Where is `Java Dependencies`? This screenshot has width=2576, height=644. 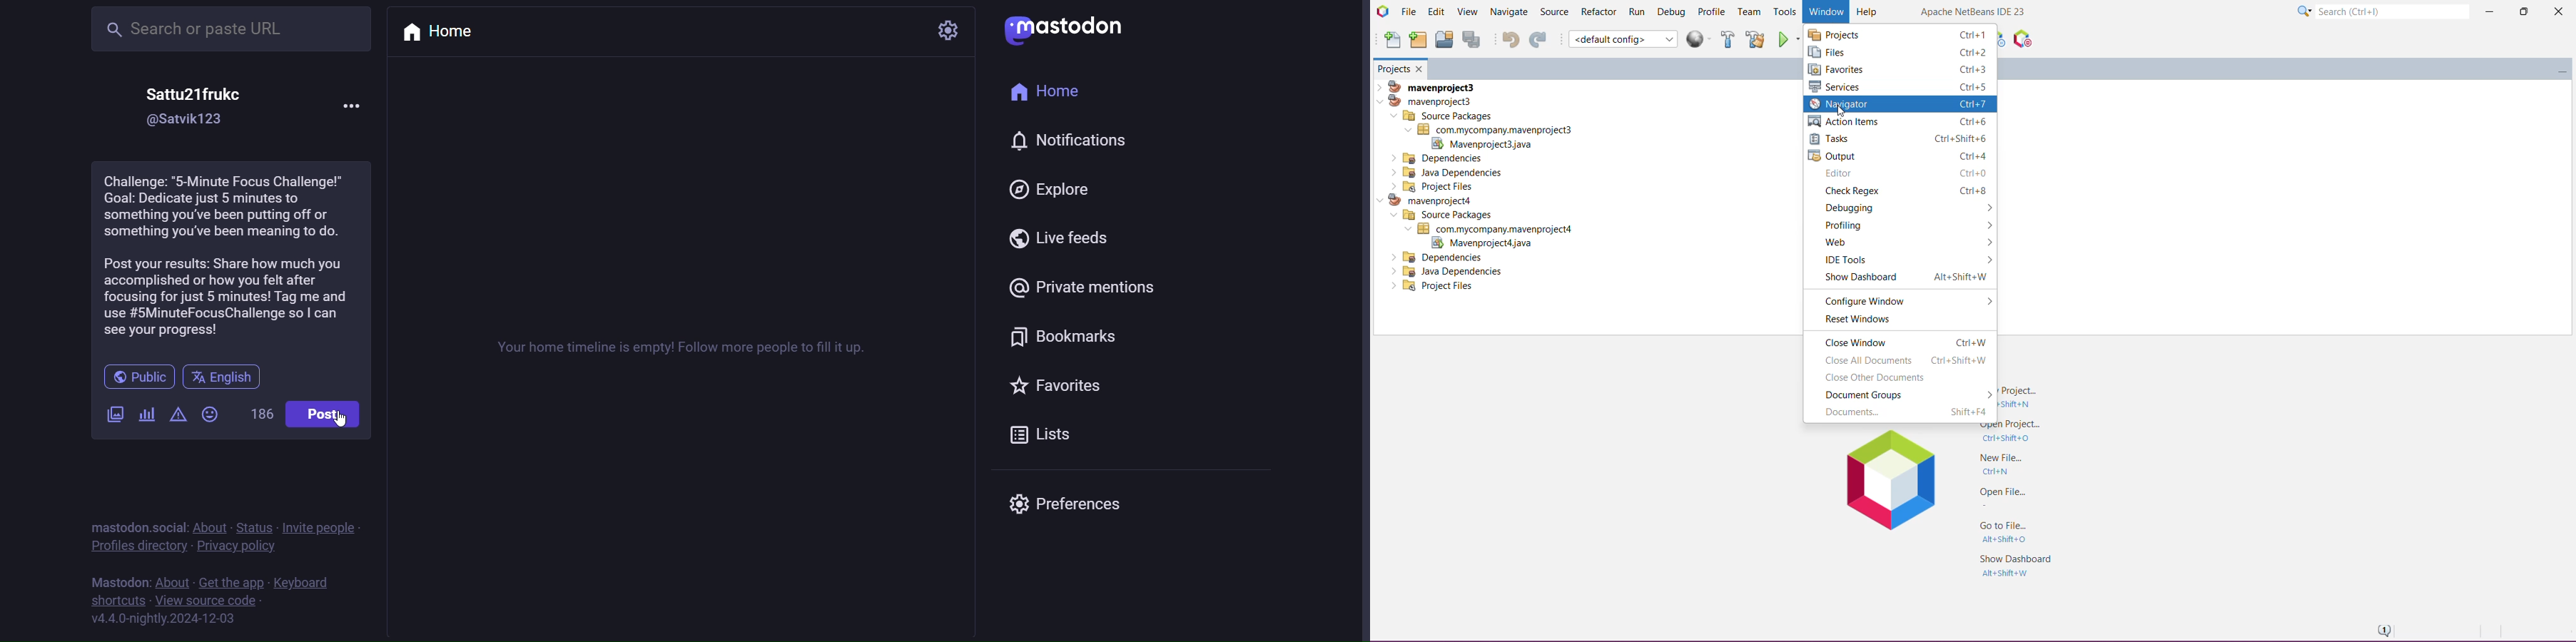
Java Dependencies is located at coordinates (1449, 172).